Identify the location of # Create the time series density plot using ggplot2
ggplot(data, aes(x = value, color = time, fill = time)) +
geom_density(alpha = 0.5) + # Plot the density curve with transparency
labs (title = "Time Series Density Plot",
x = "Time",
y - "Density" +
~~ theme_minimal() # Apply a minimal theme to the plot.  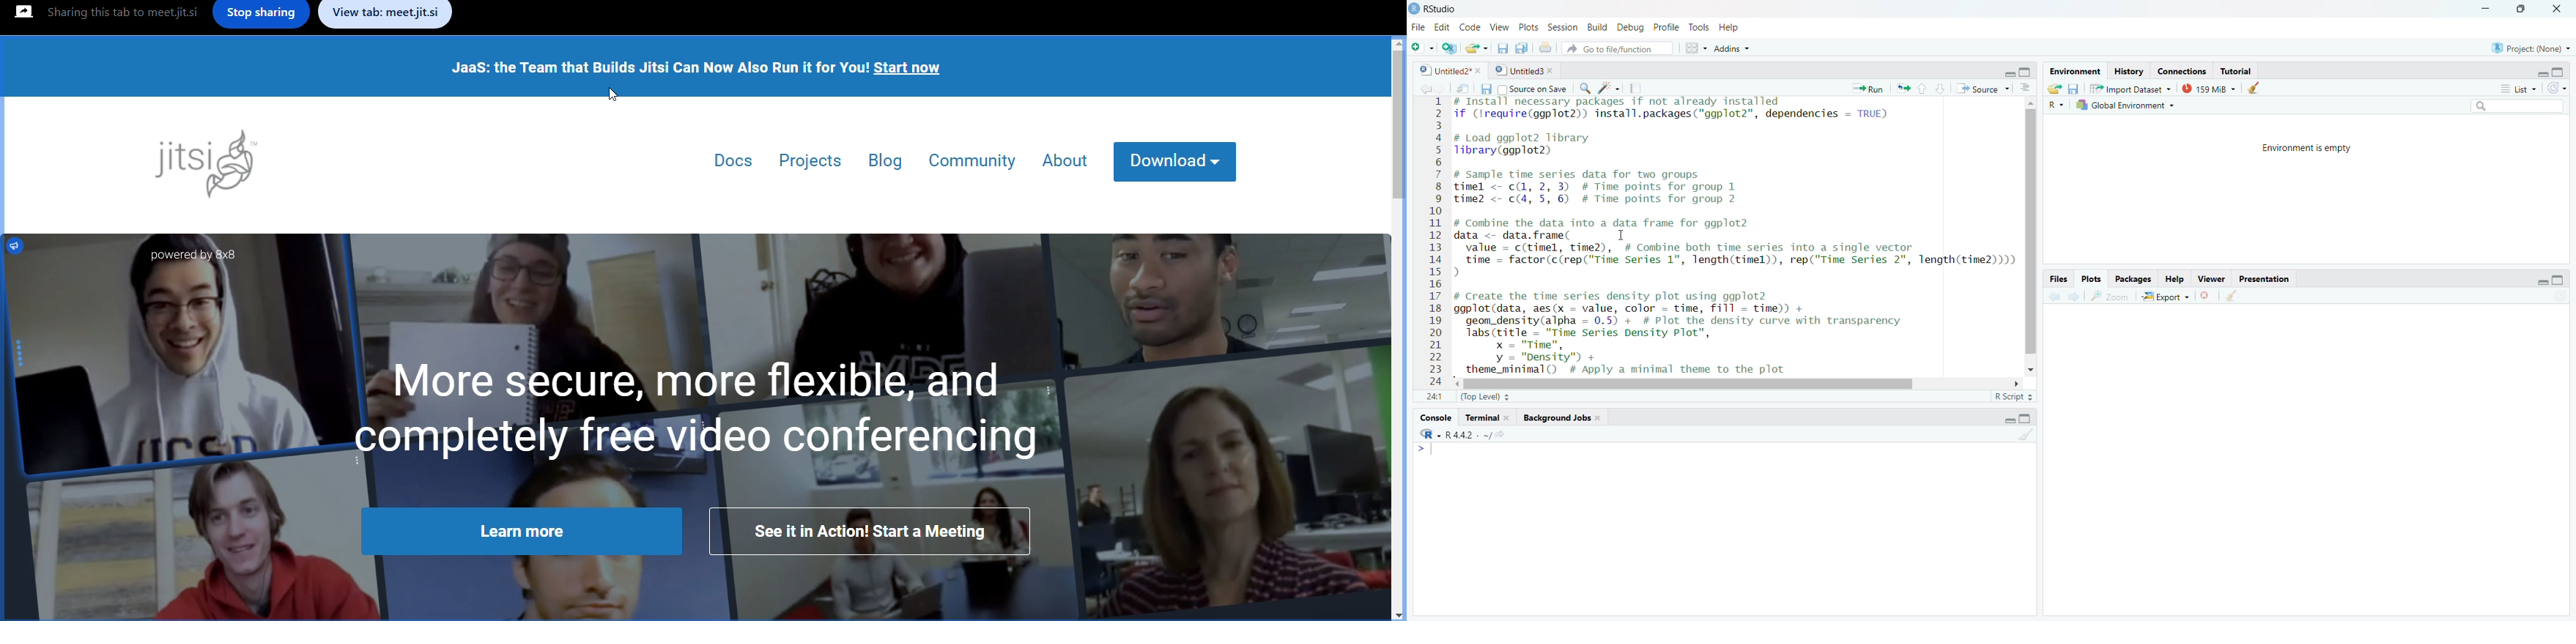
(1702, 333).